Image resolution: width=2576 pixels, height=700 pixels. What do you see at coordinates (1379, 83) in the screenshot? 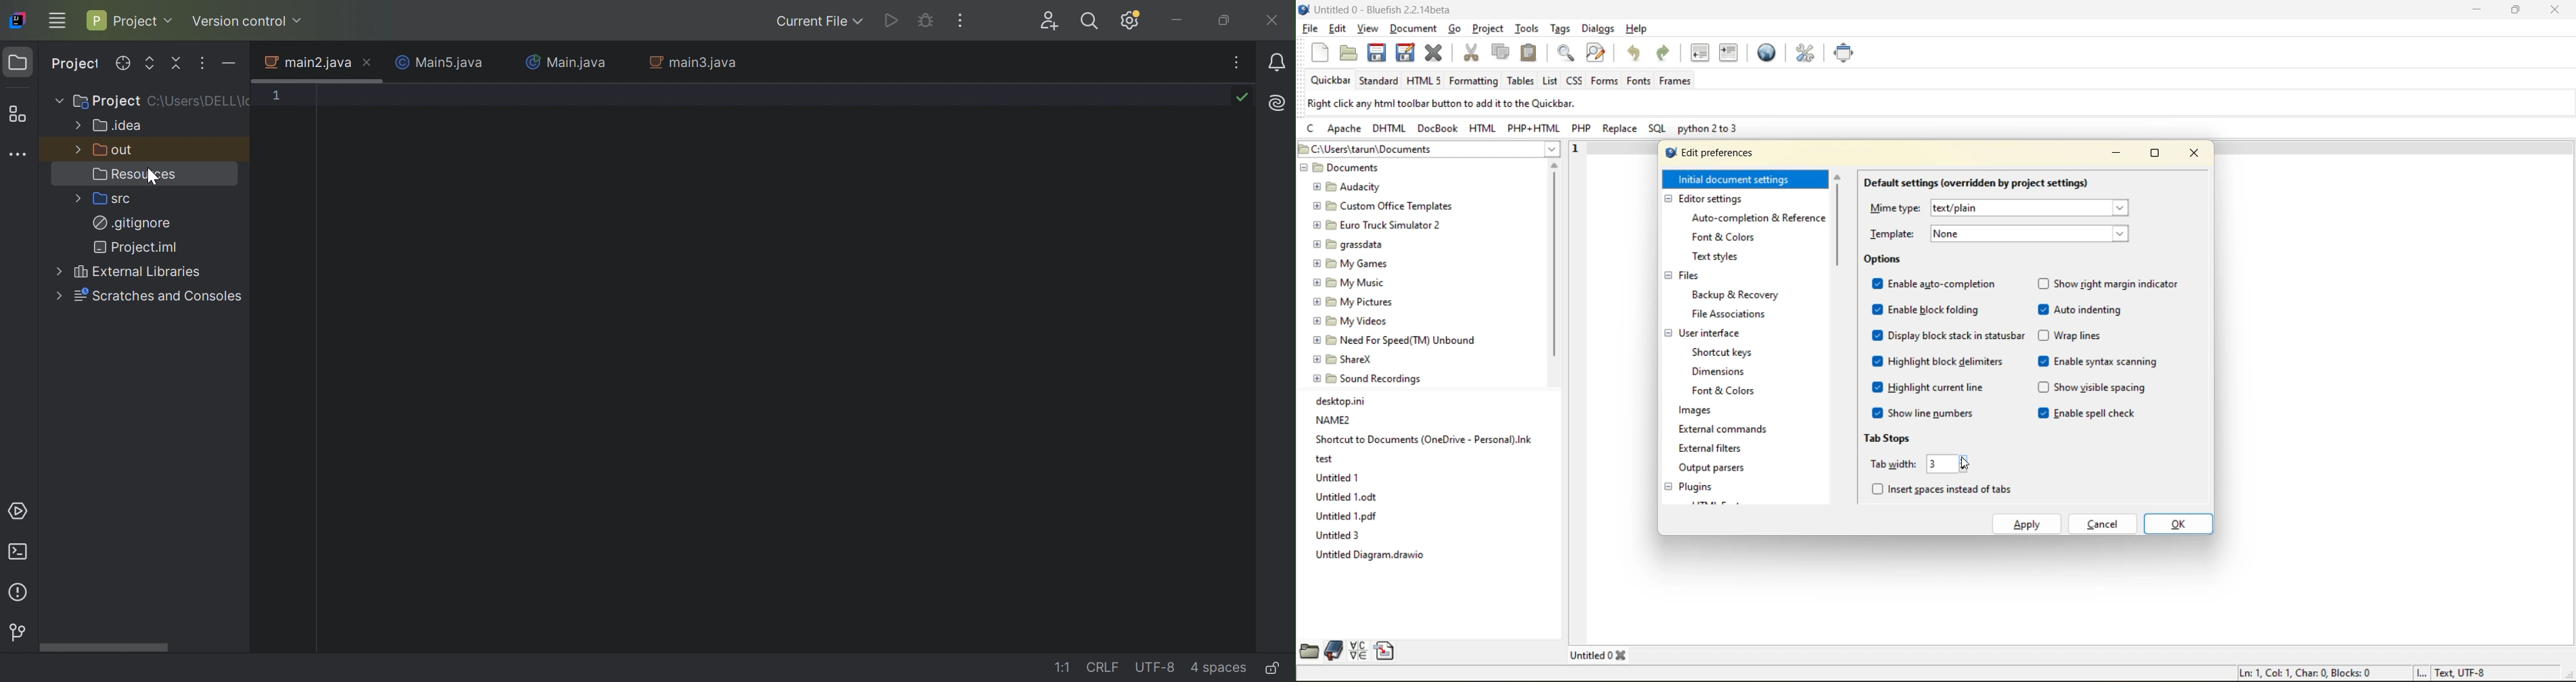
I see `standard` at bounding box center [1379, 83].